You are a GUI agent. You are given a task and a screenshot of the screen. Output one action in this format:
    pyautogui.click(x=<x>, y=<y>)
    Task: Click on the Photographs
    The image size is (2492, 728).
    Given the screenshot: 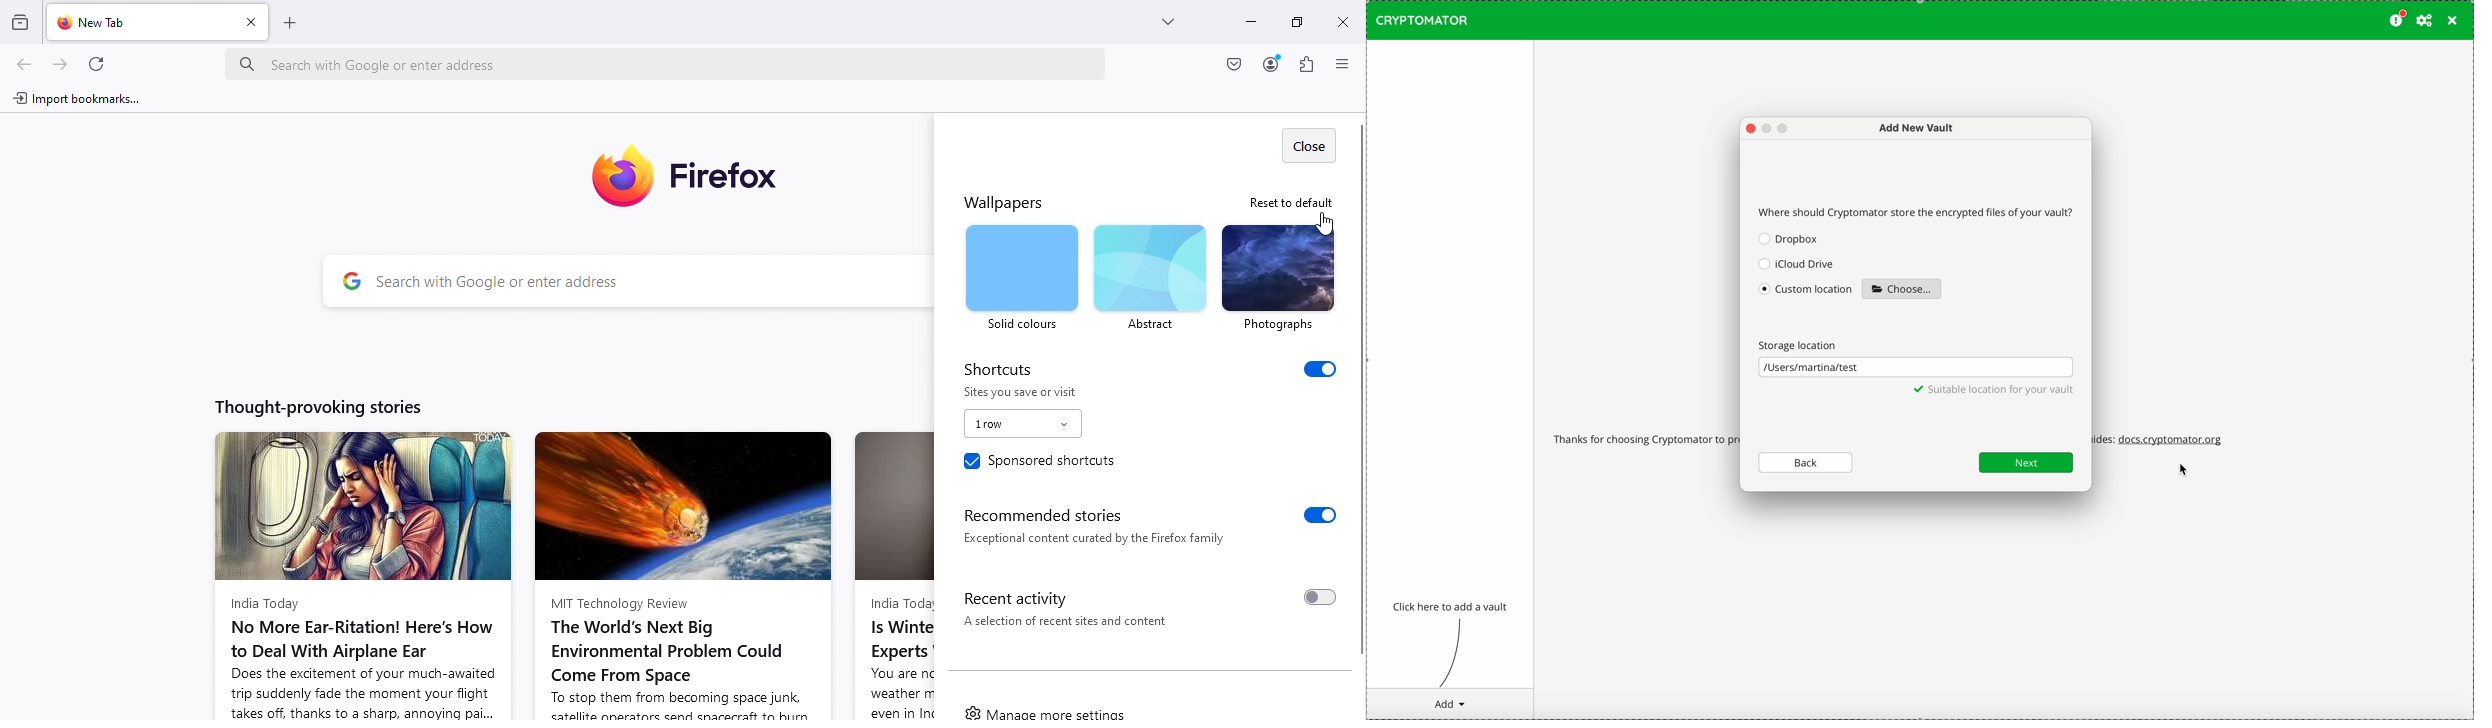 What is the action you would take?
    pyautogui.click(x=1279, y=277)
    